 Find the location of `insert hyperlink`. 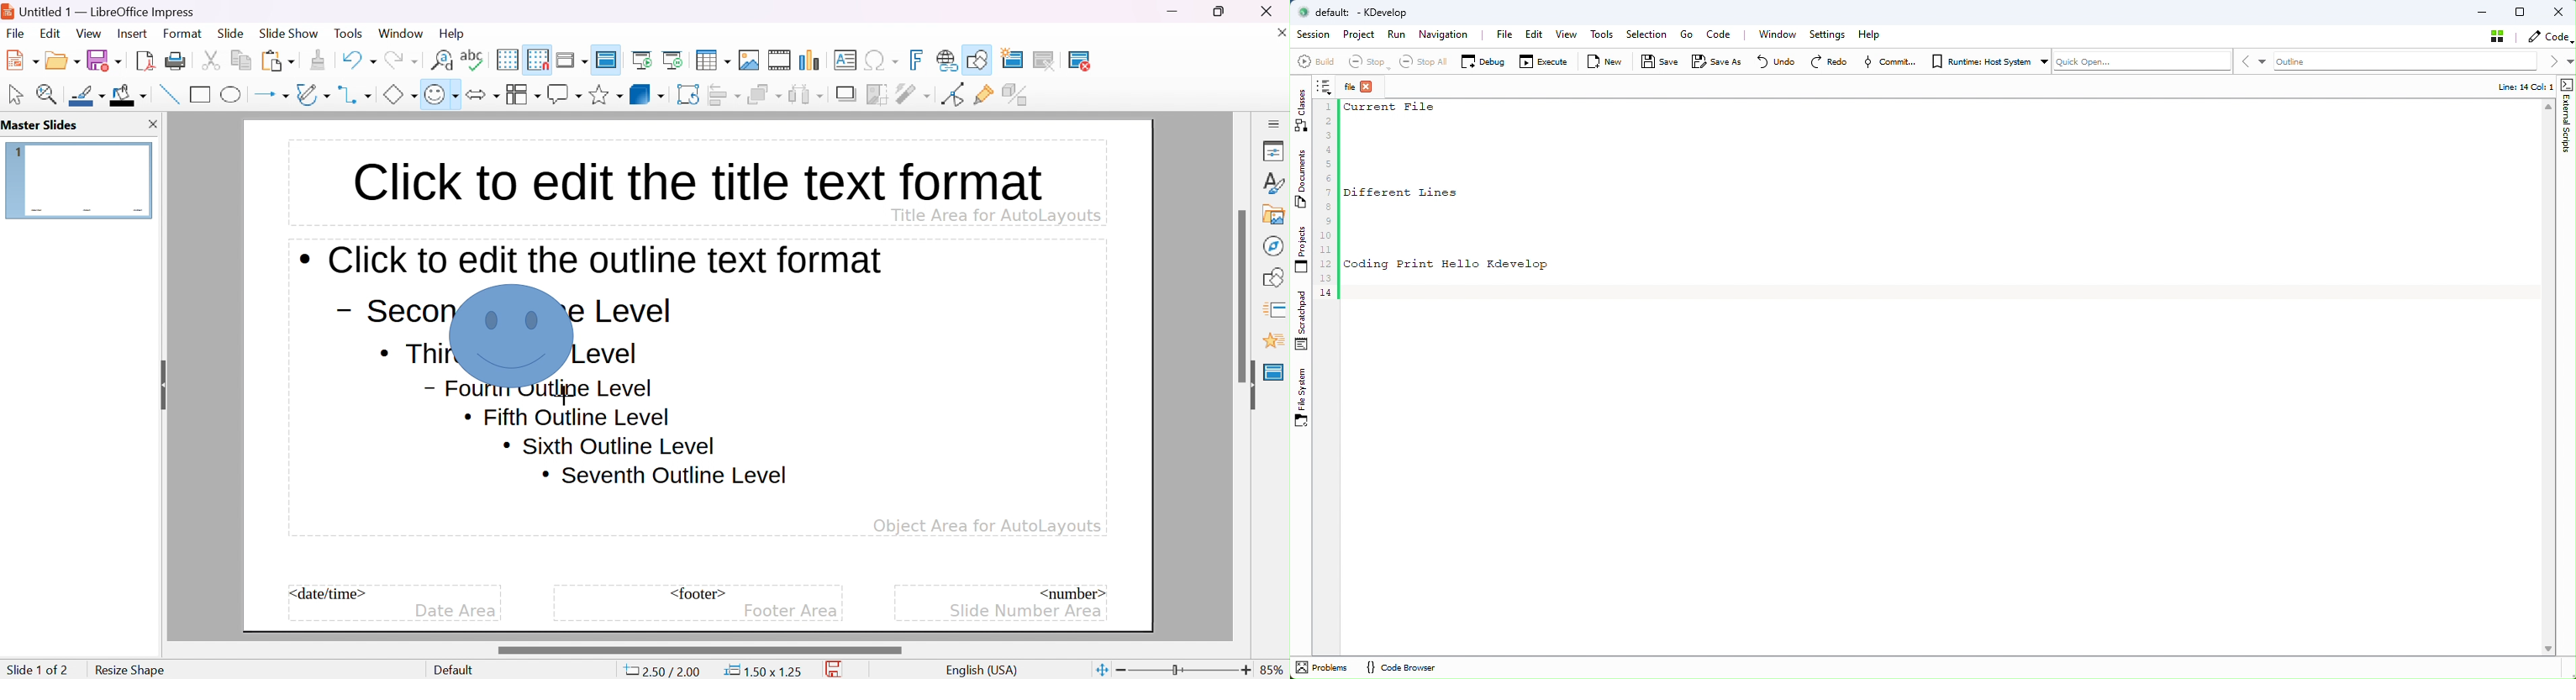

insert hyperlink is located at coordinates (948, 60).